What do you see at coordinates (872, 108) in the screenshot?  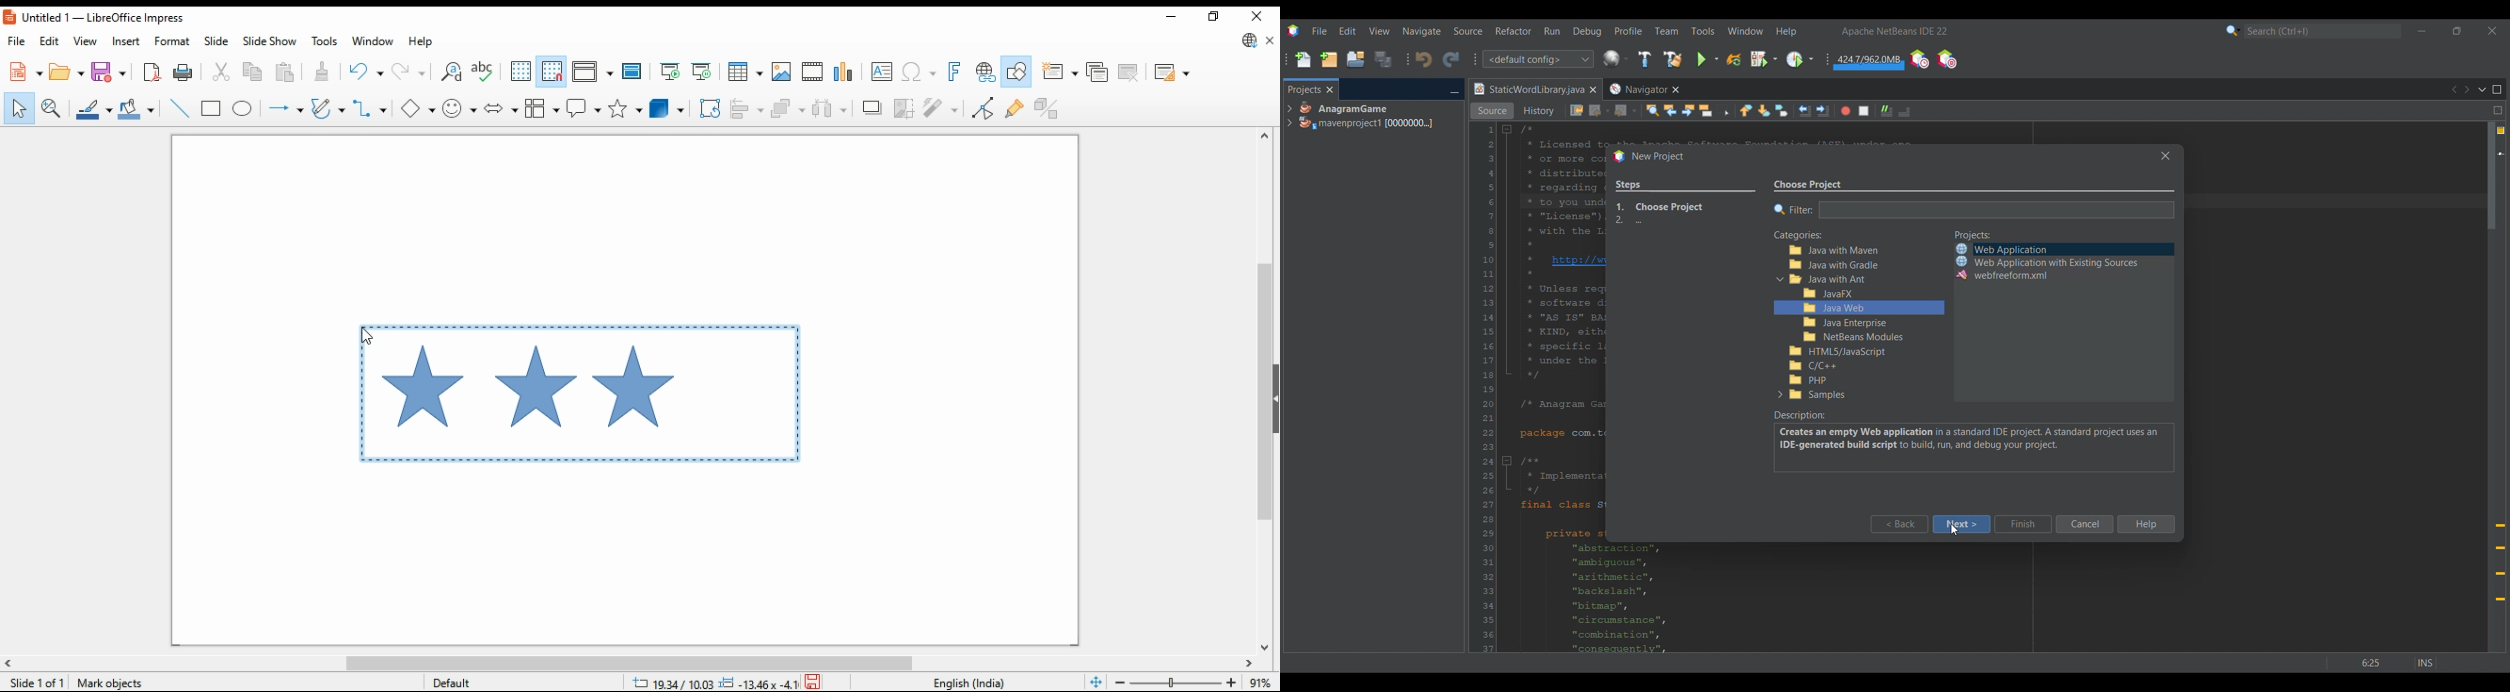 I see `shadows` at bounding box center [872, 108].